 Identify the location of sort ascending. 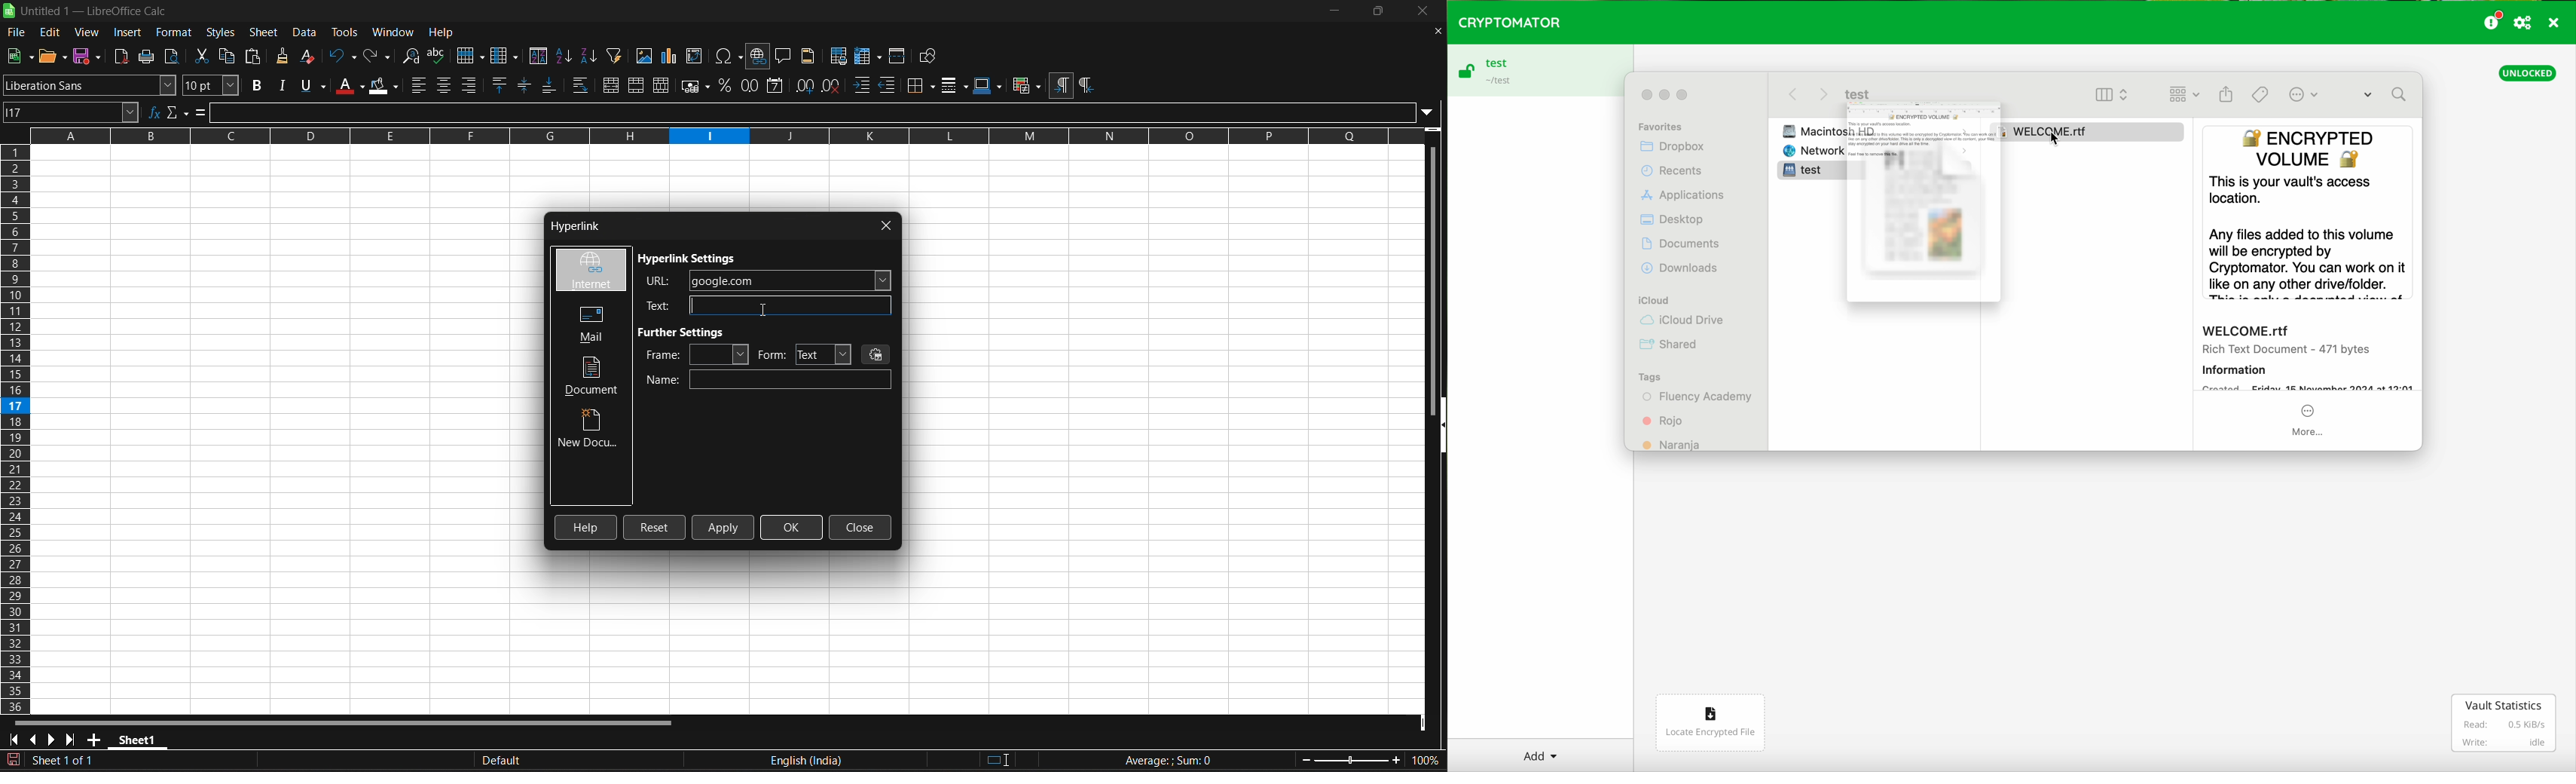
(565, 56).